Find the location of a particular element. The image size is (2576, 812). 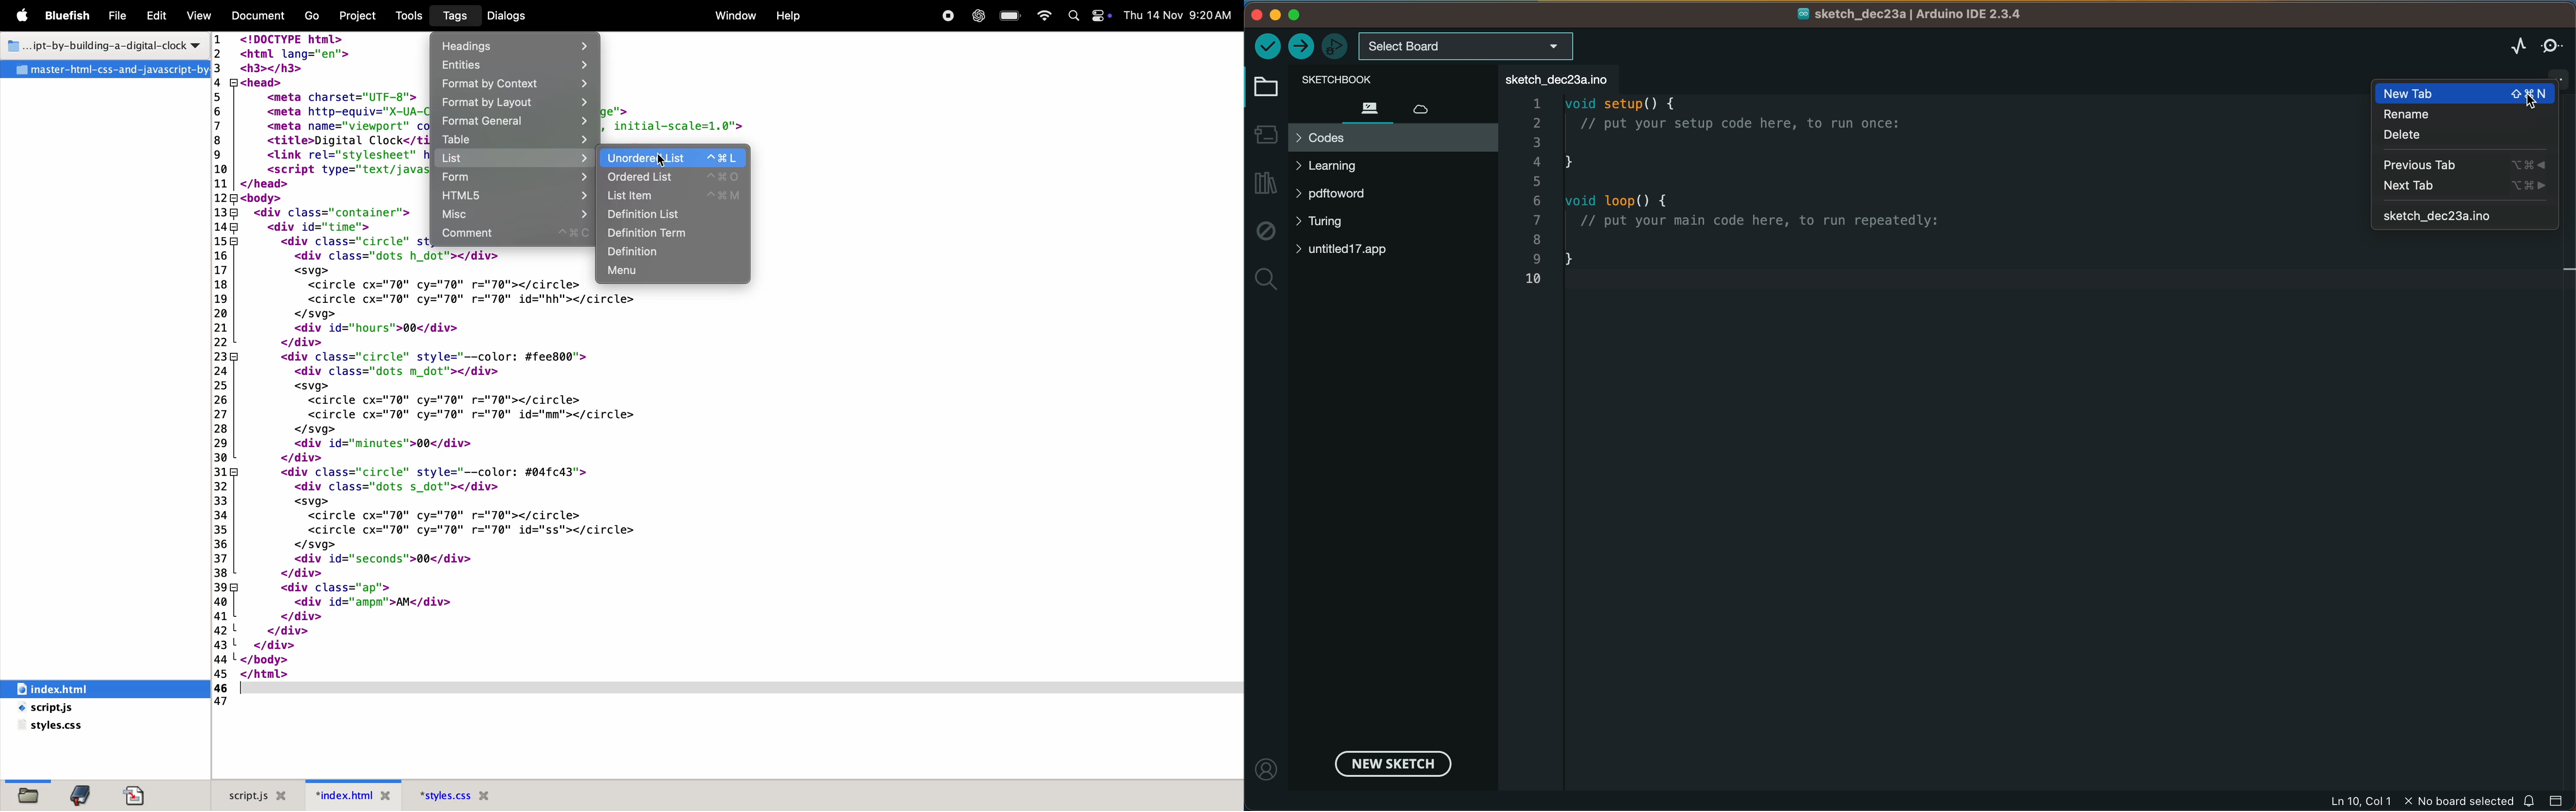

Apple widgets is located at coordinates (1087, 16).